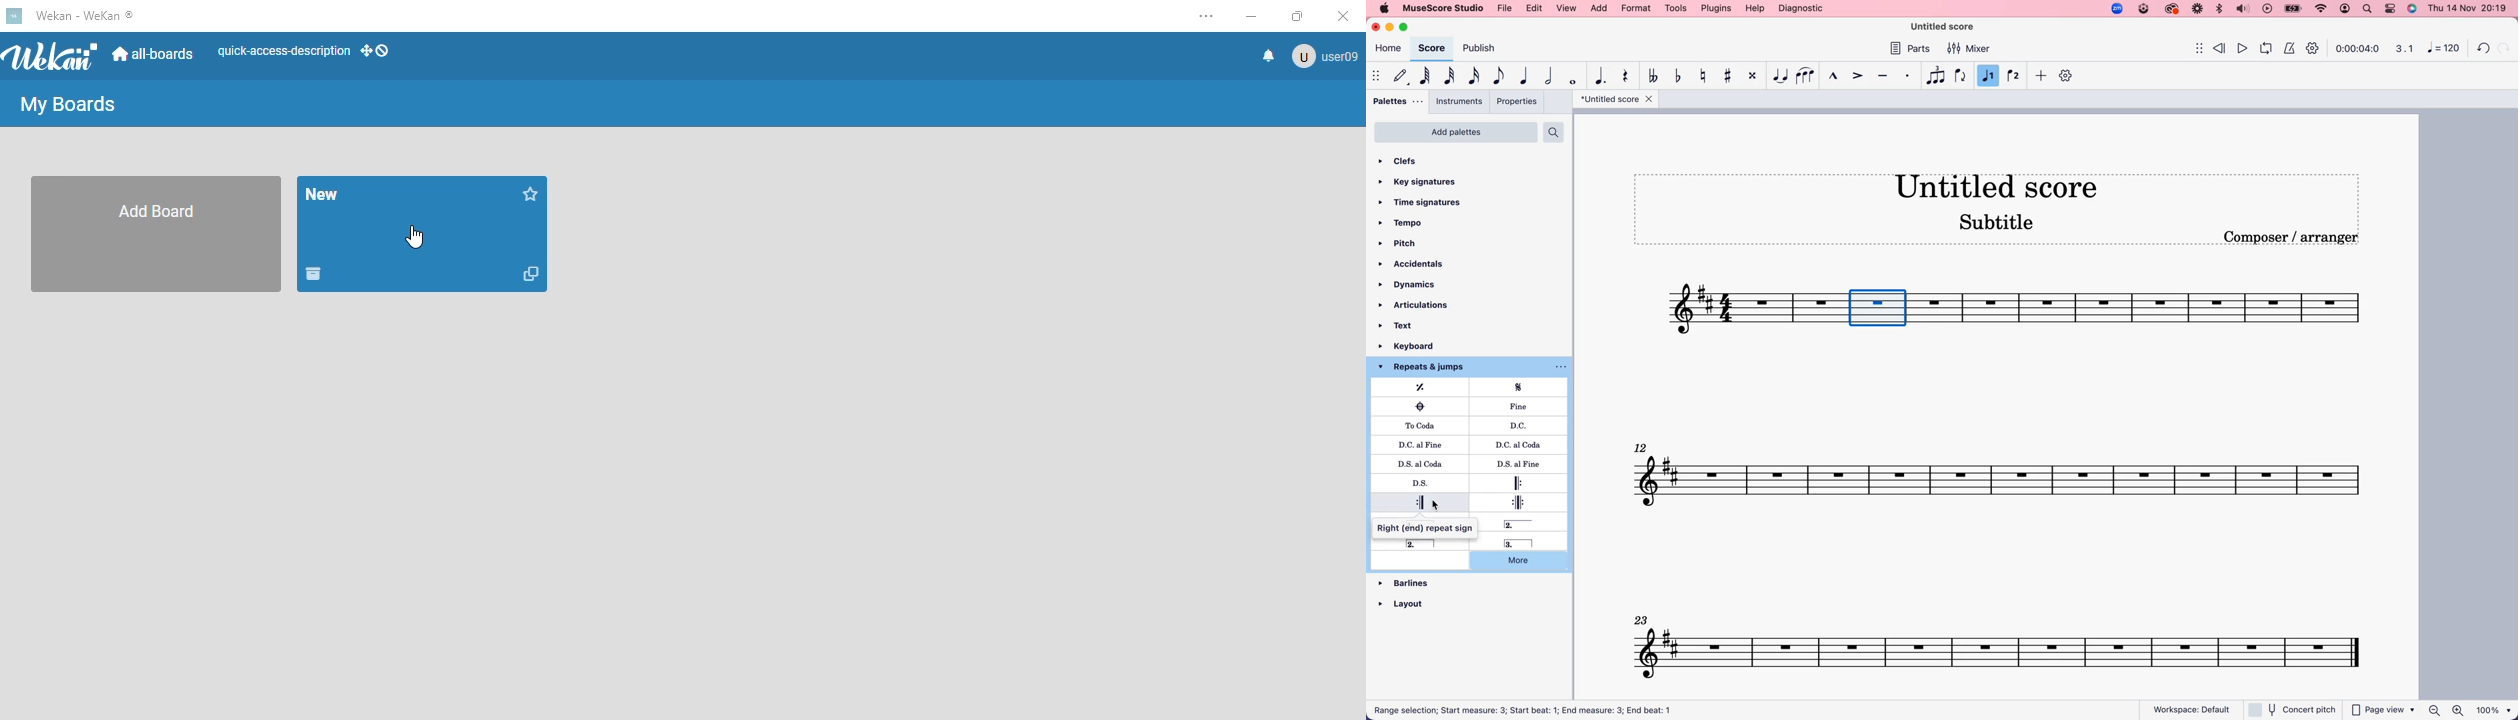 The height and width of the screenshot is (728, 2520). I want to click on slur, so click(1806, 76).